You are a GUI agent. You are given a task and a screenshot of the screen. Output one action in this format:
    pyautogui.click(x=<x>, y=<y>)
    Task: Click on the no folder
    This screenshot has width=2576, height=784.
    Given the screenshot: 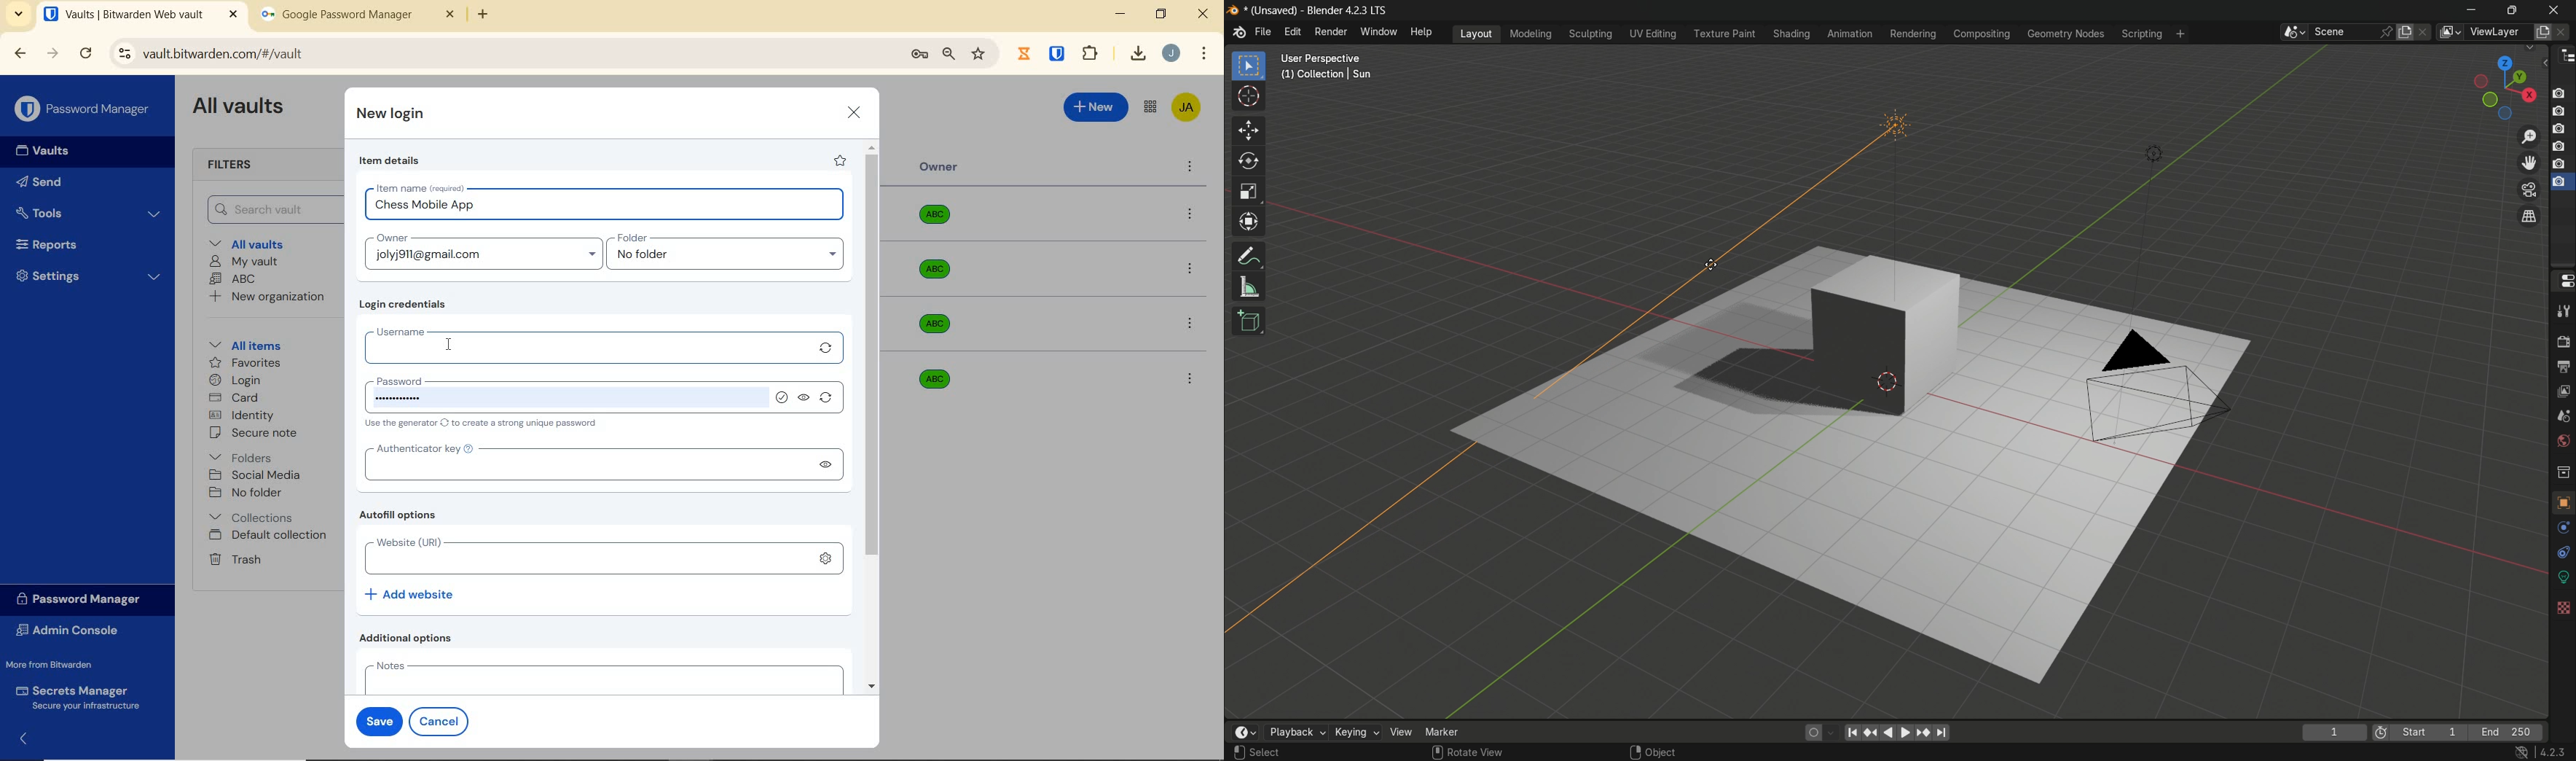 What is the action you would take?
    pyautogui.click(x=731, y=258)
    